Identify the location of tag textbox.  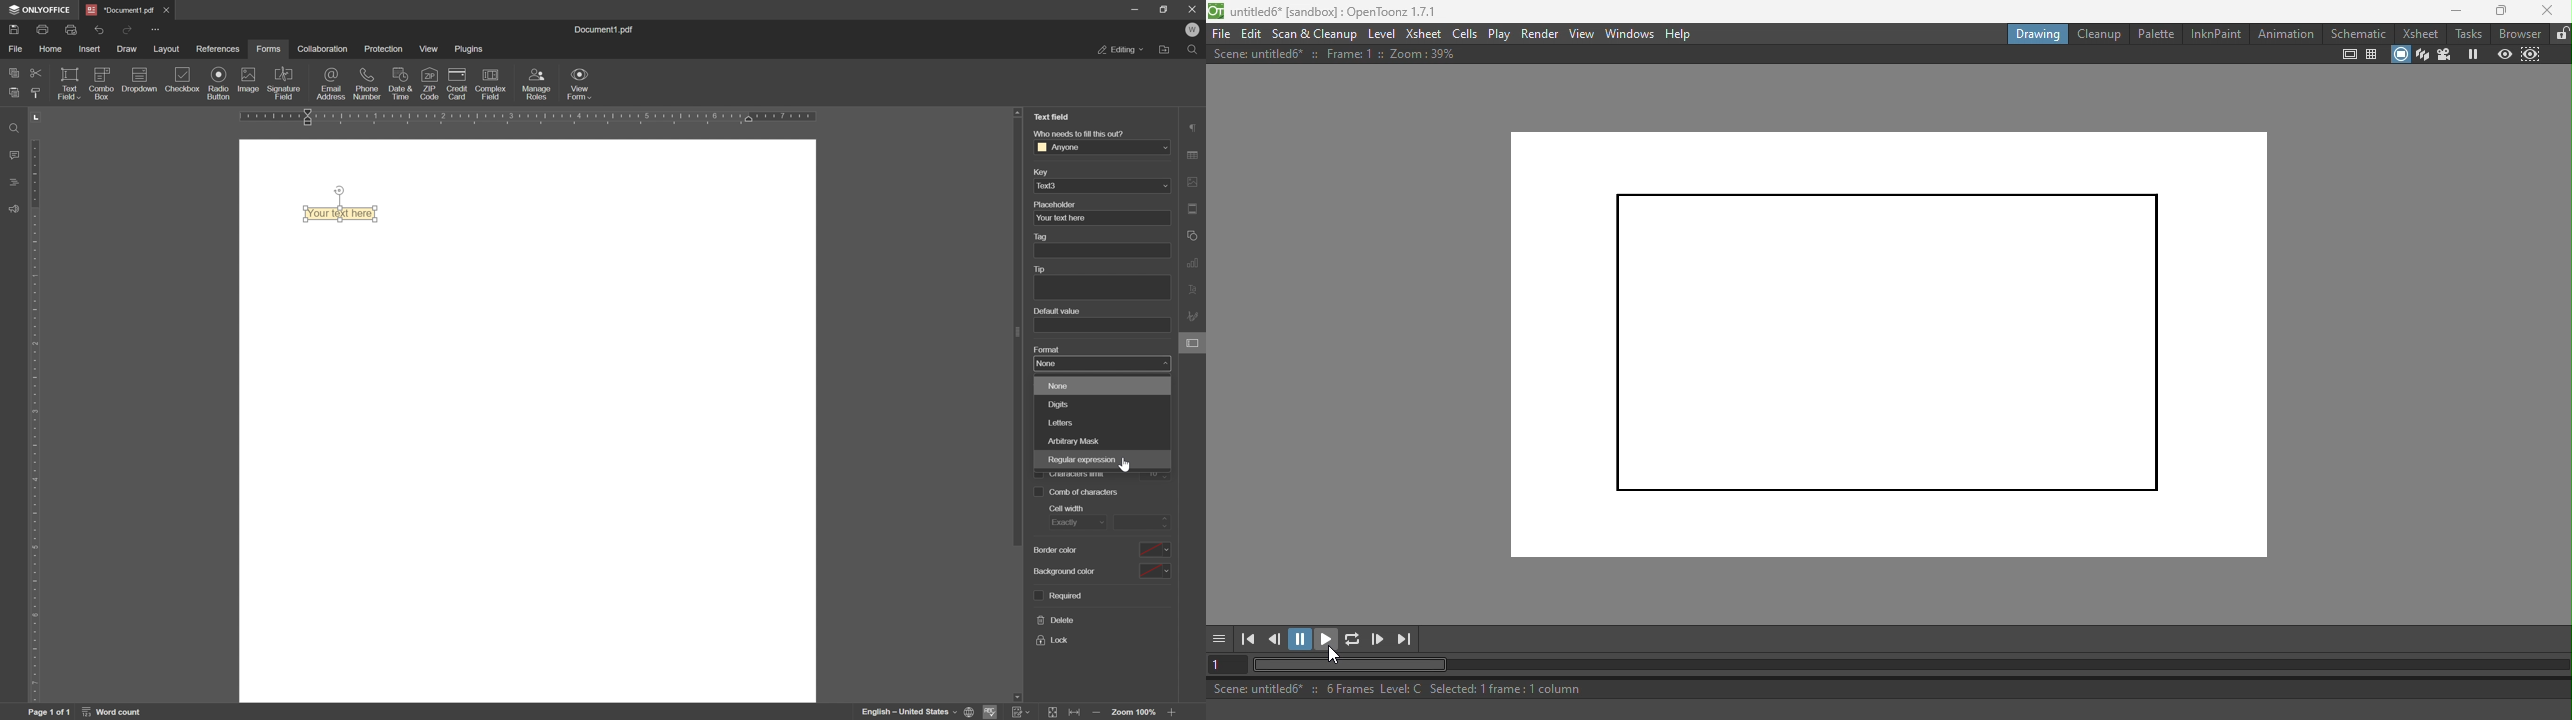
(1106, 251).